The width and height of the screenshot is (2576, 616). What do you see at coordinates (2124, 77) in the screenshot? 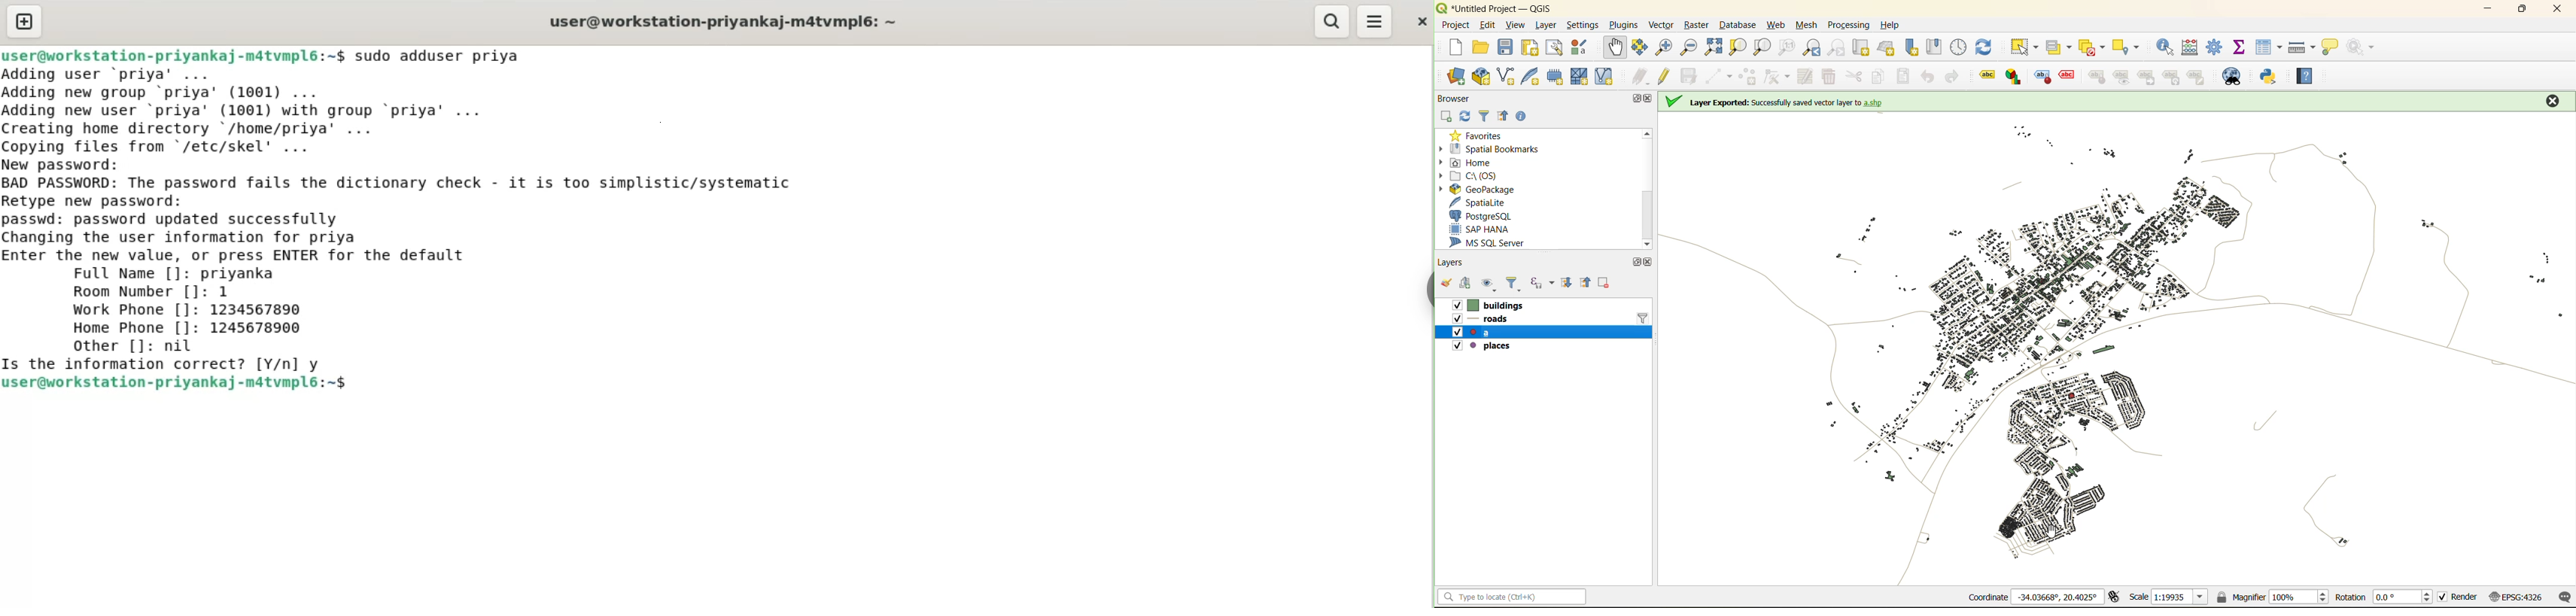
I see `show/hide labels and diagrams` at bounding box center [2124, 77].